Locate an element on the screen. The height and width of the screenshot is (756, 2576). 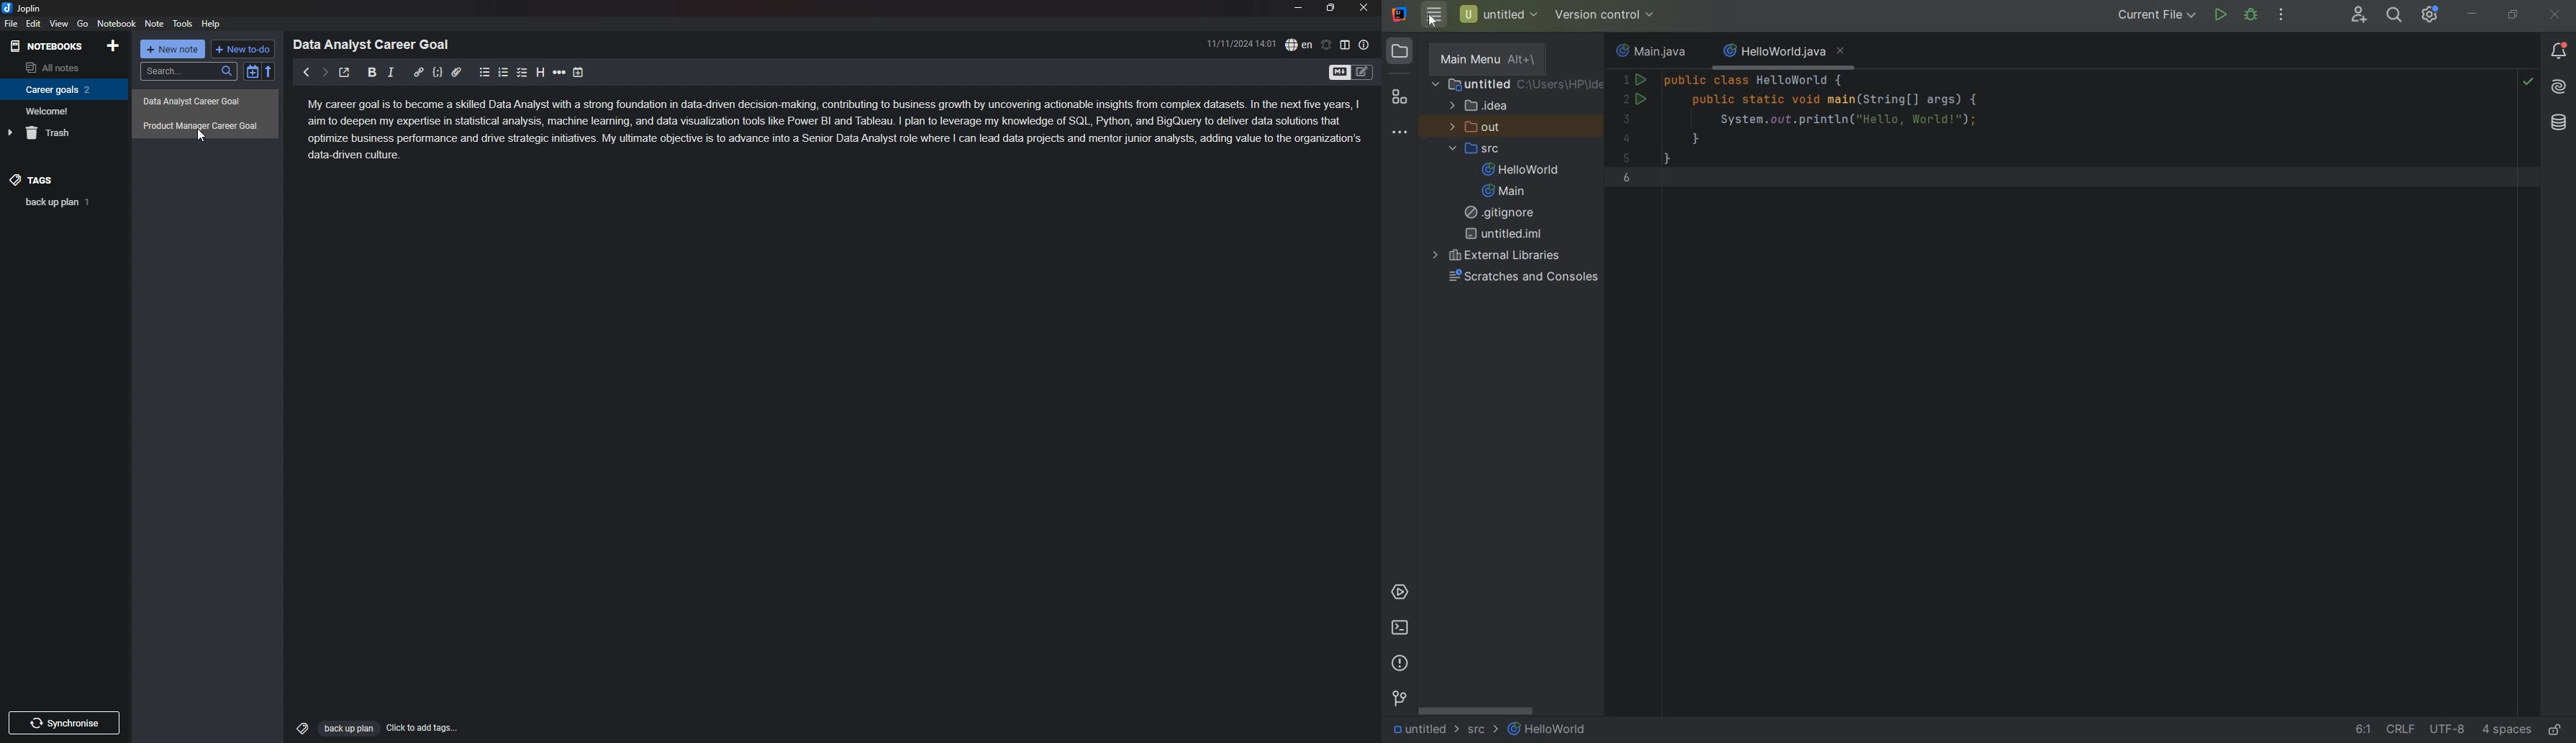
next is located at coordinates (325, 73).